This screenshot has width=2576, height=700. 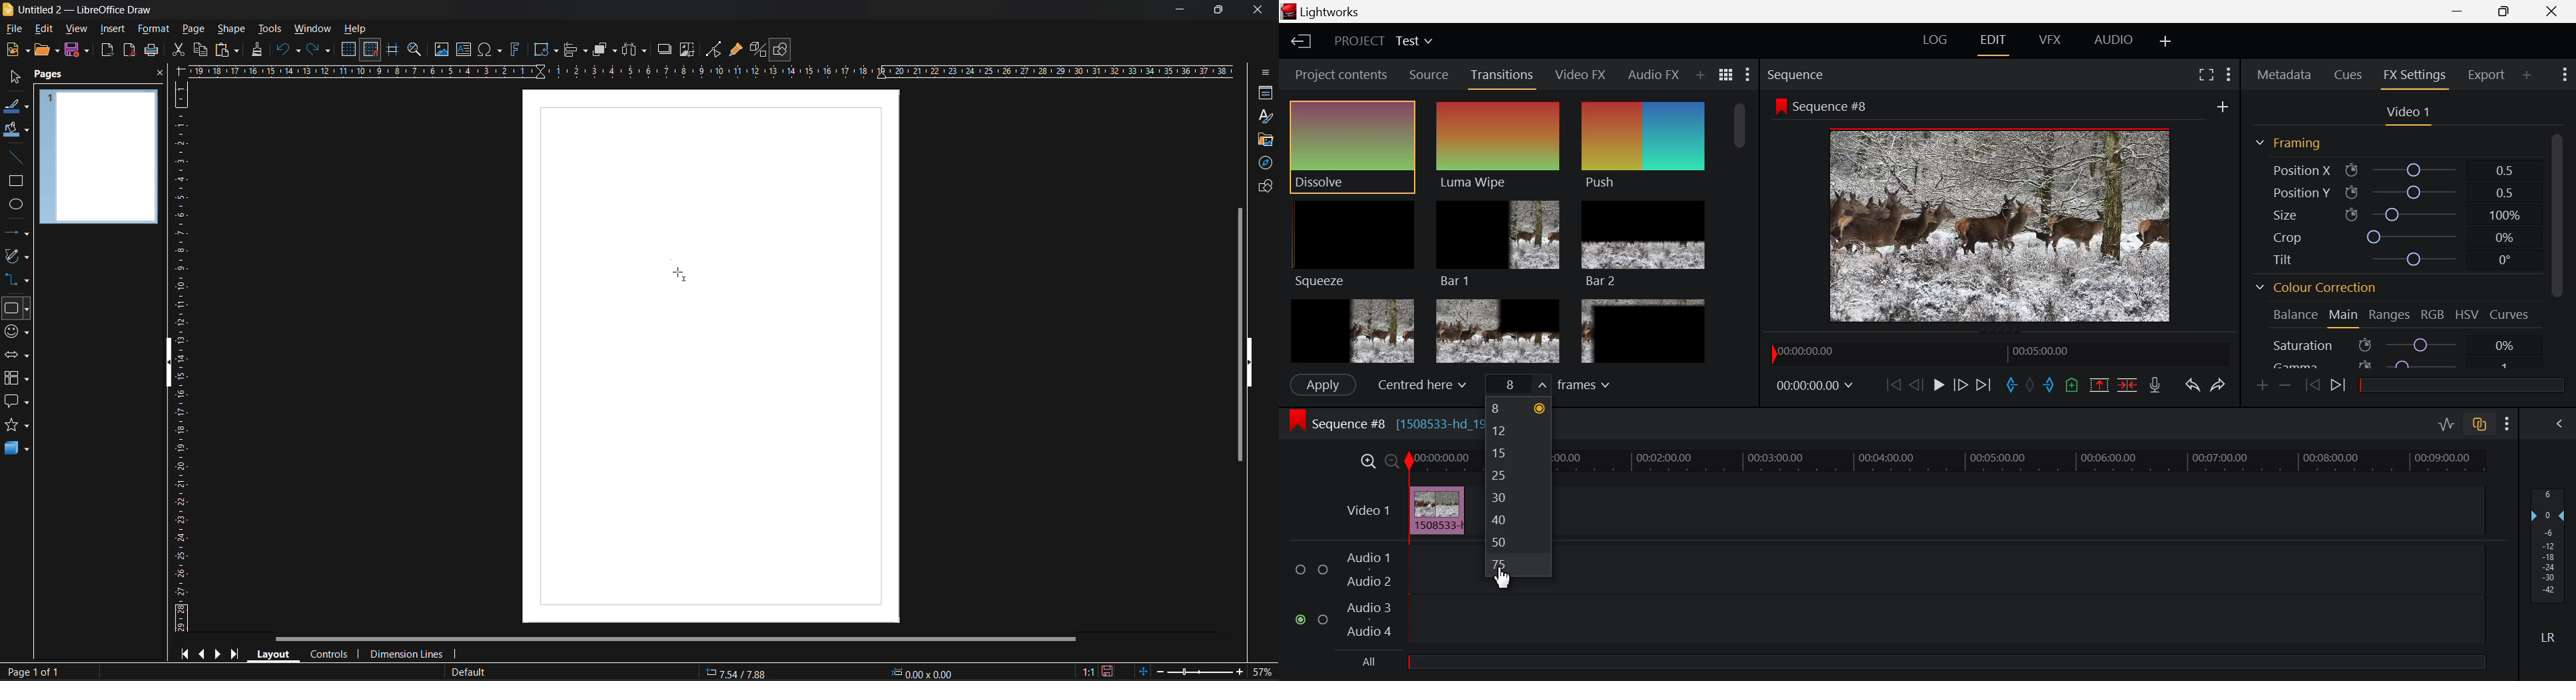 What do you see at coordinates (180, 50) in the screenshot?
I see `cut` at bounding box center [180, 50].